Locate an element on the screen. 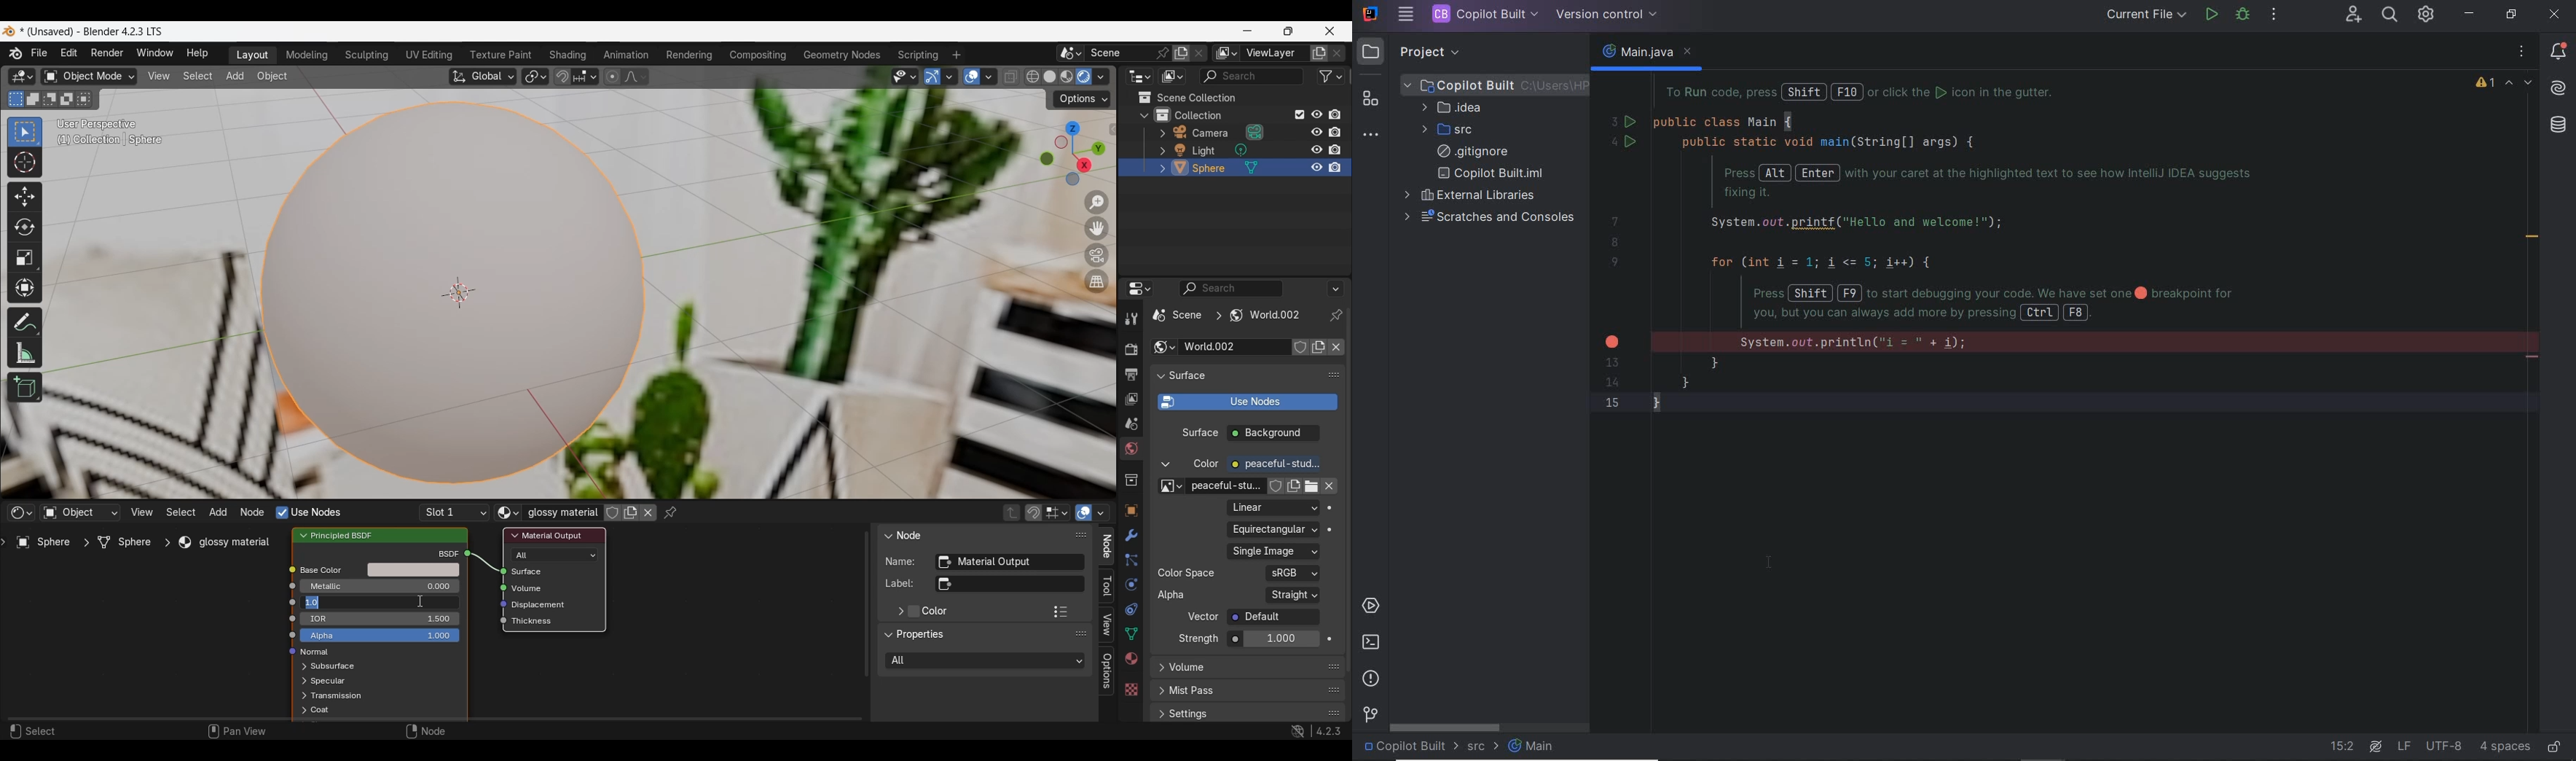  Open image is located at coordinates (1311, 486).